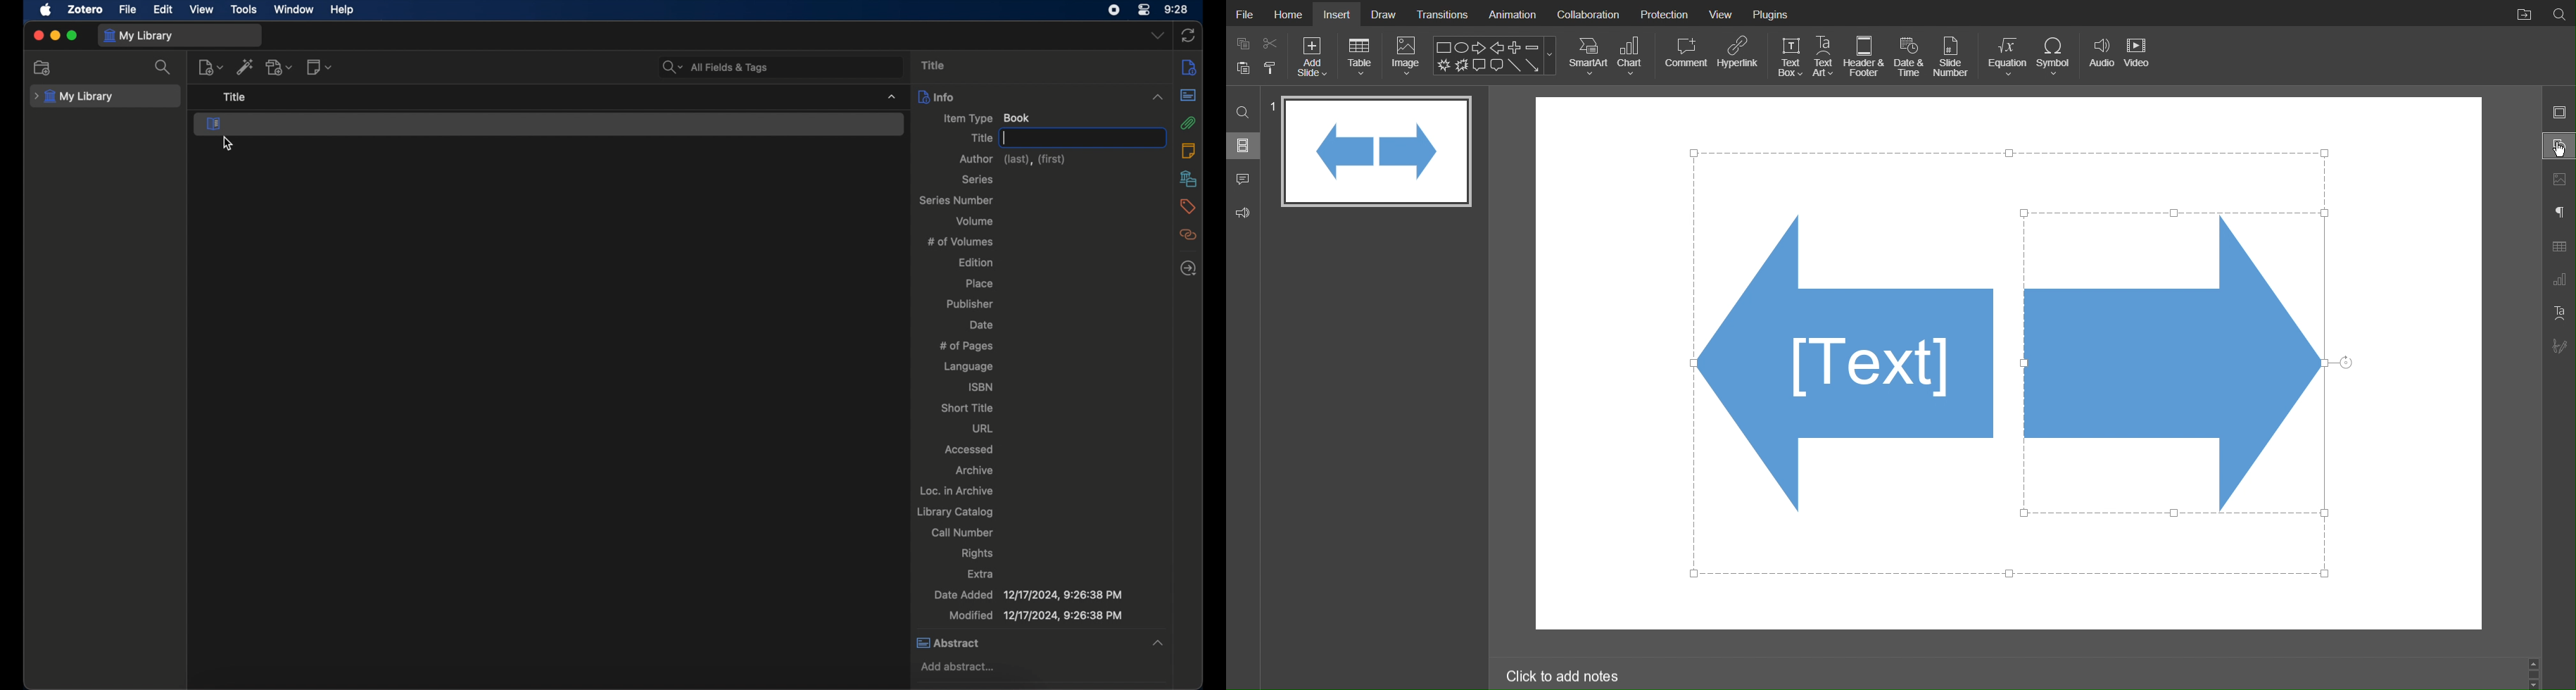 Image resolution: width=2576 pixels, height=700 pixels. What do you see at coordinates (294, 9) in the screenshot?
I see `window` at bounding box center [294, 9].